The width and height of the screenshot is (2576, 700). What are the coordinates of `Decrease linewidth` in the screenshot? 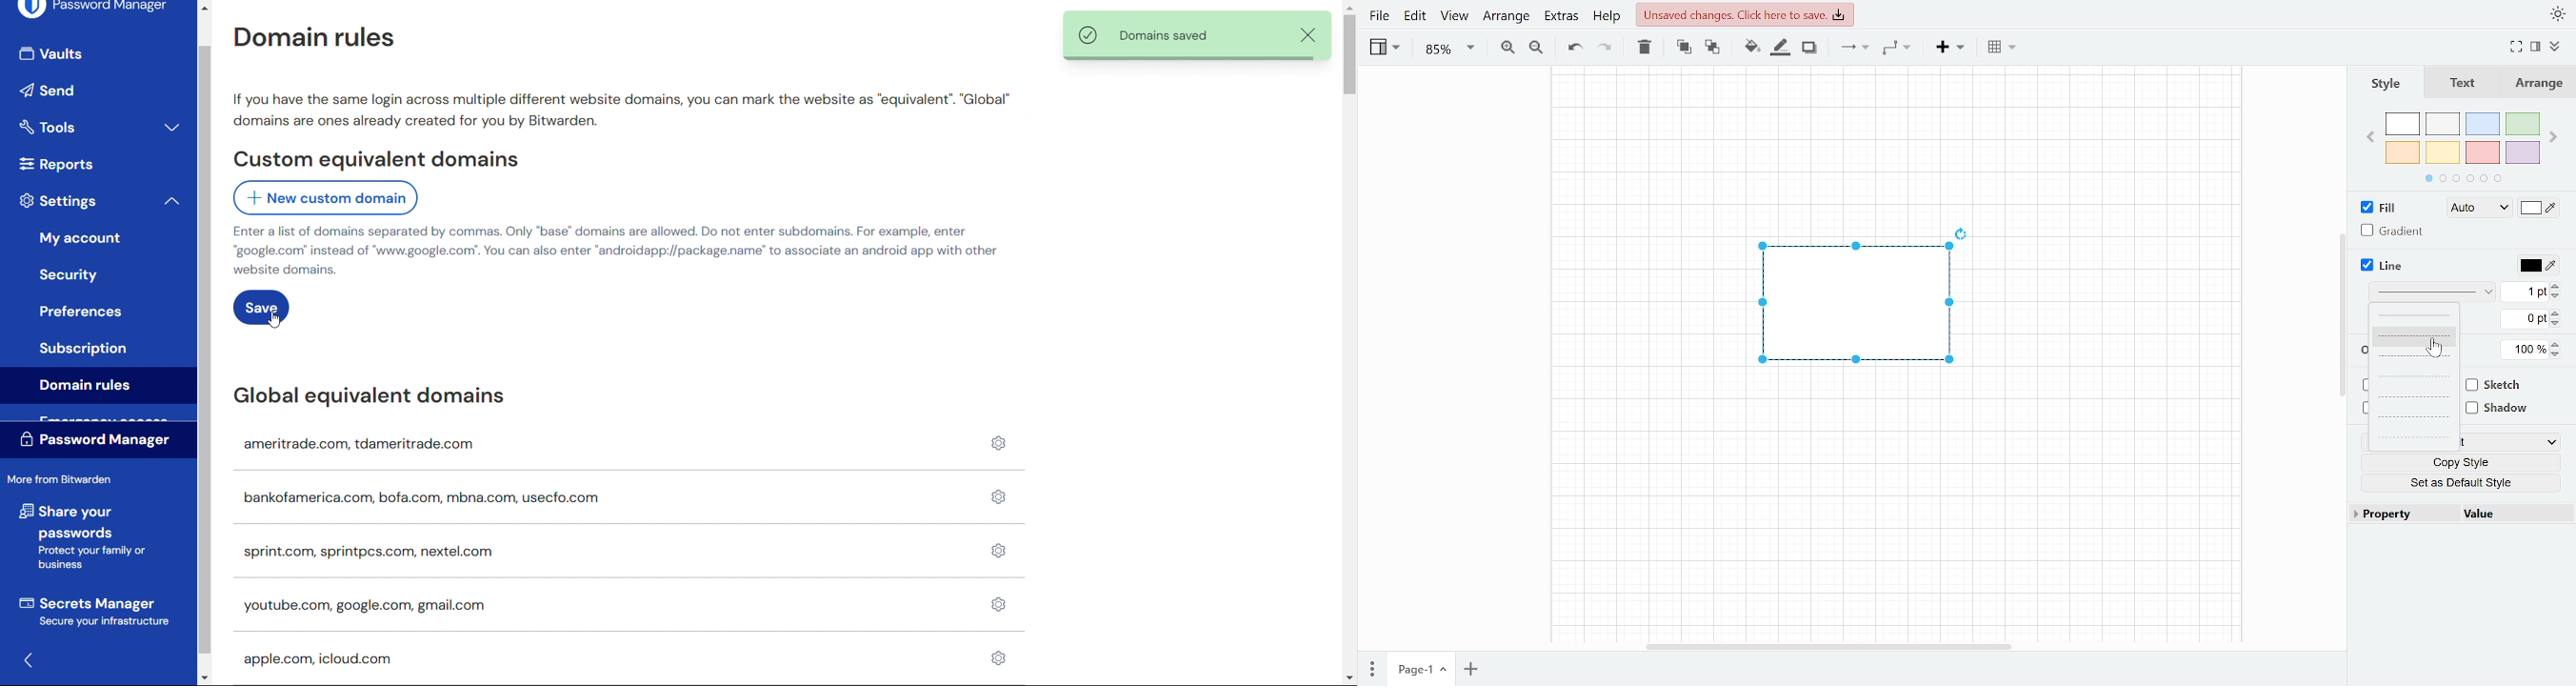 It's located at (2557, 296).